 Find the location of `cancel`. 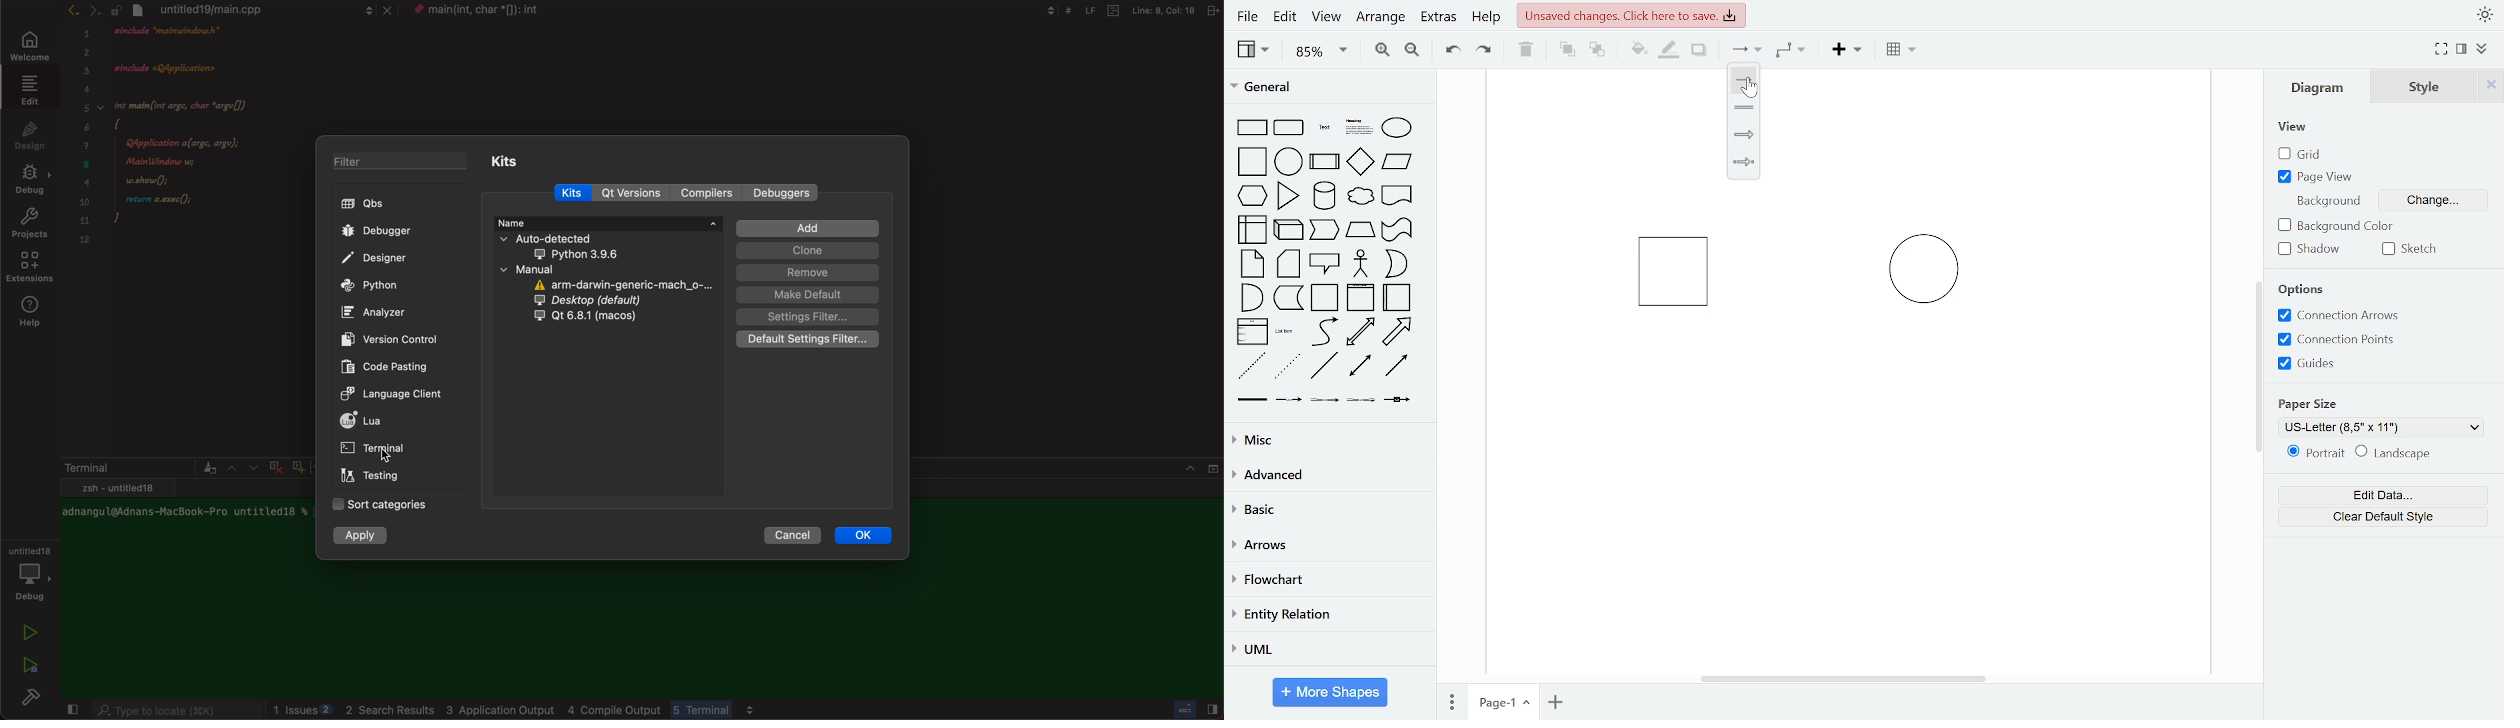

cancel is located at coordinates (795, 536).